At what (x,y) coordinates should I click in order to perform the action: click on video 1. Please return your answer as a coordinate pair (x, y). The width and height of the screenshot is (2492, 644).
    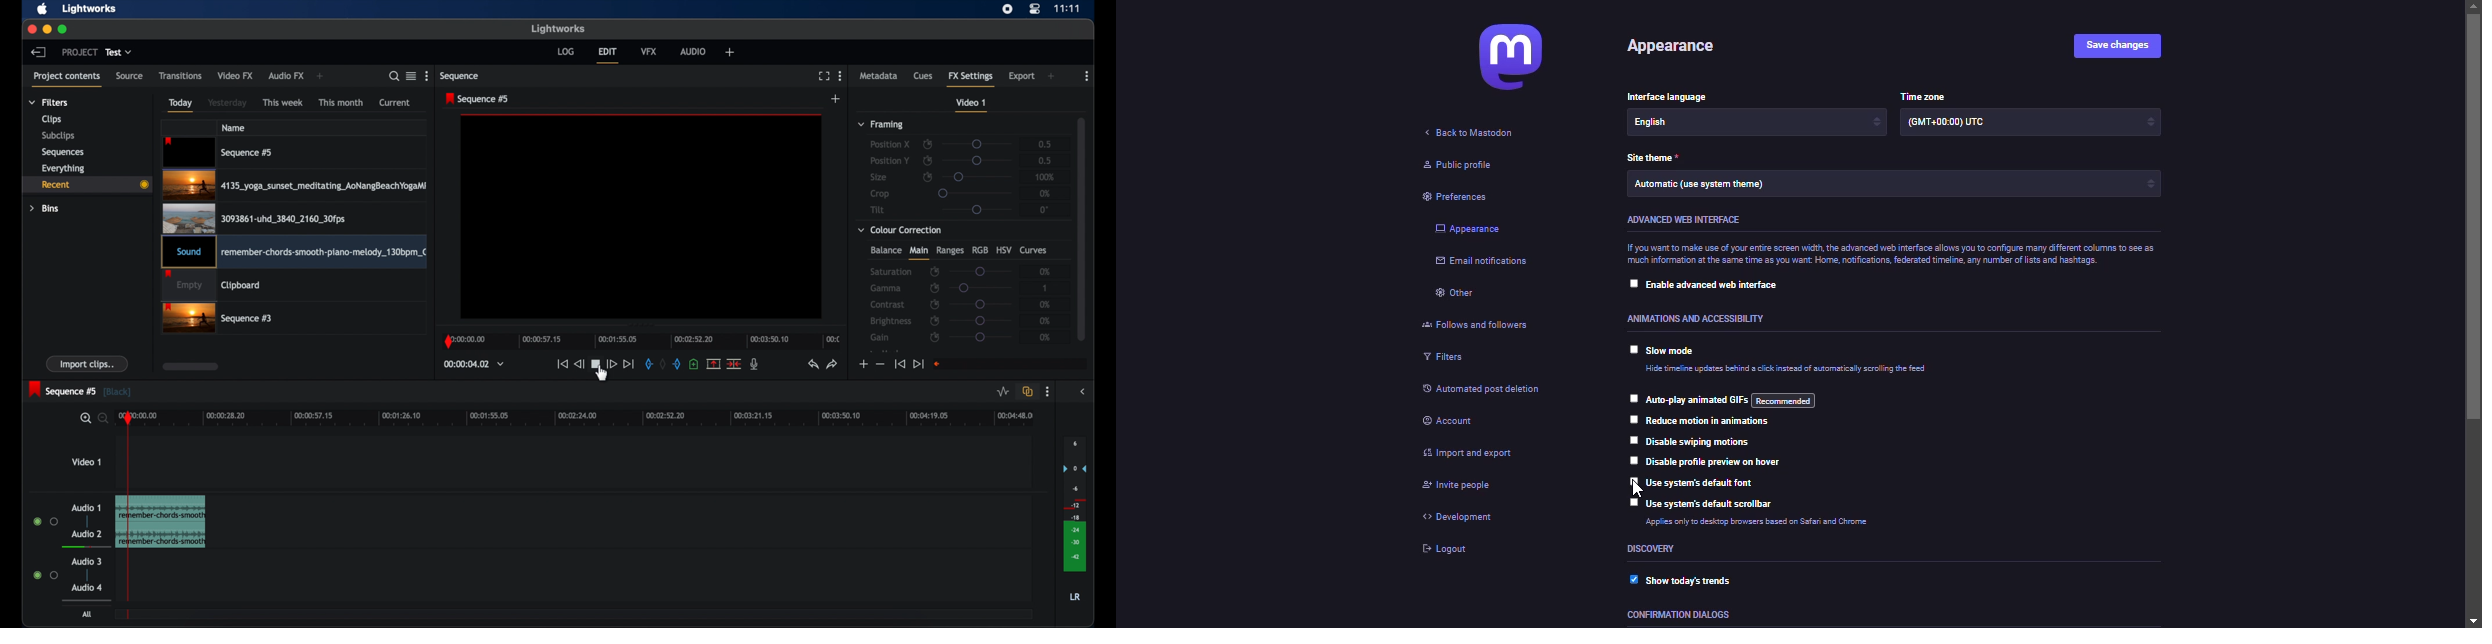
    Looking at the image, I should click on (86, 461).